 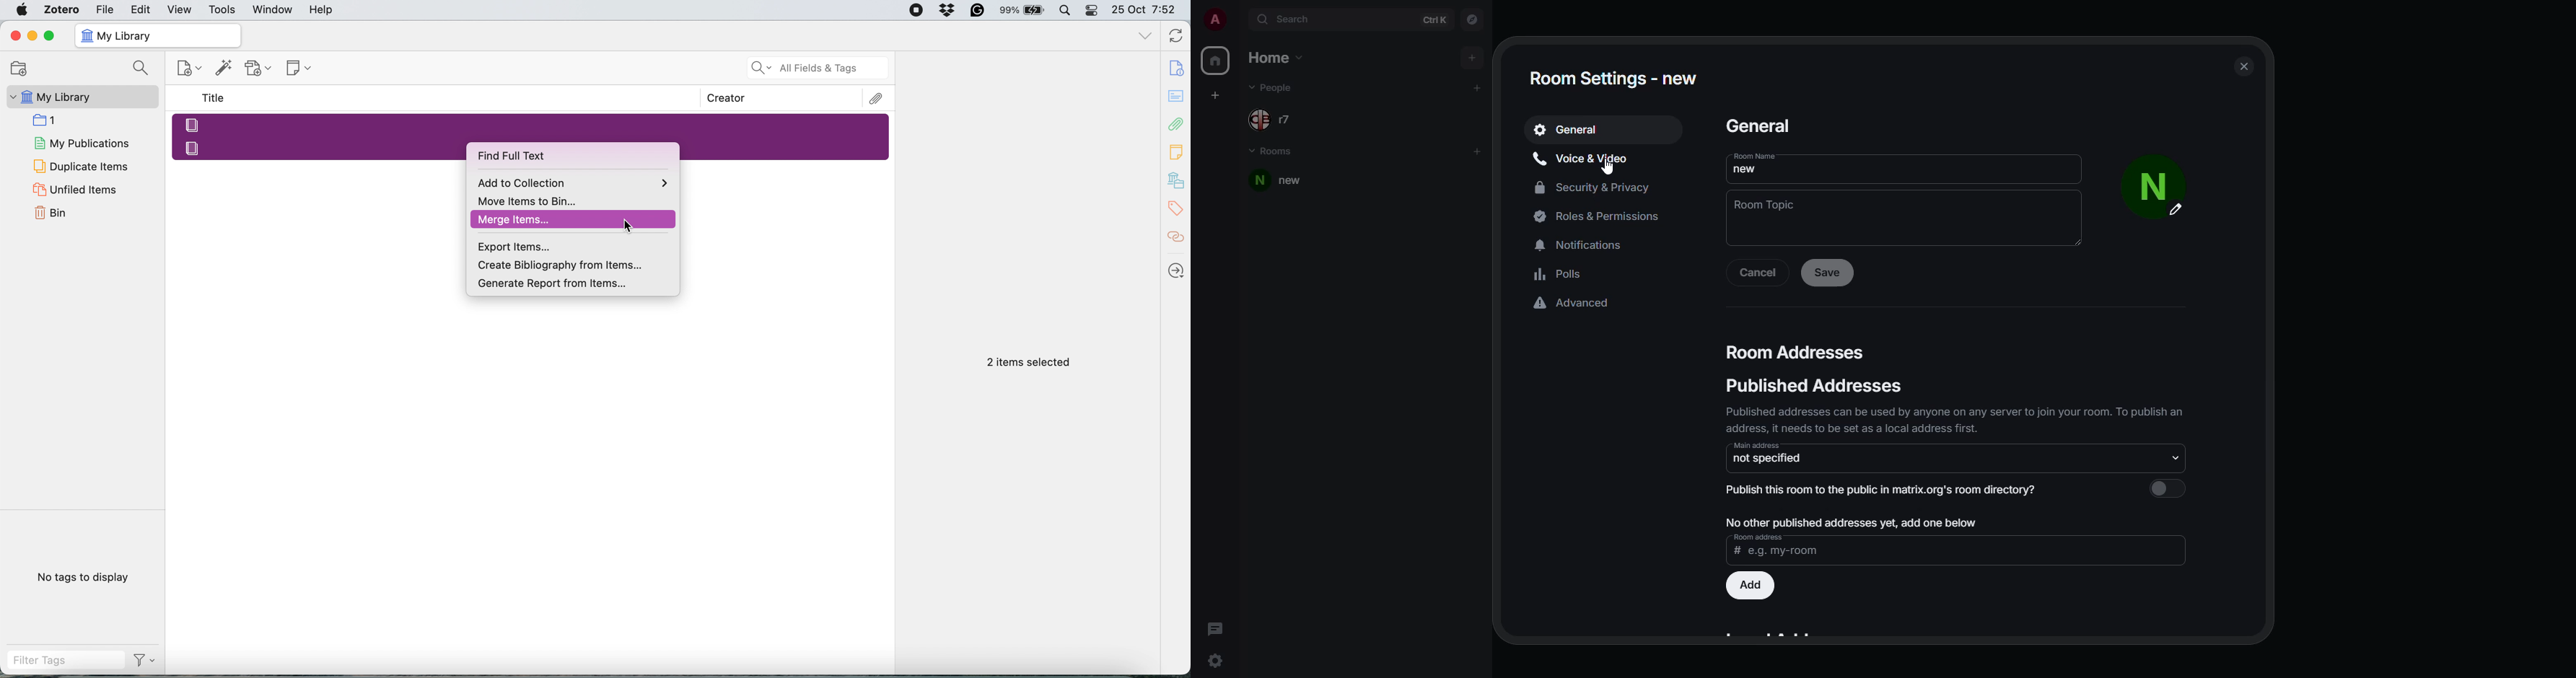 What do you see at coordinates (80, 141) in the screenshot?
I see `My Publications` at bounding box center [80, 141].